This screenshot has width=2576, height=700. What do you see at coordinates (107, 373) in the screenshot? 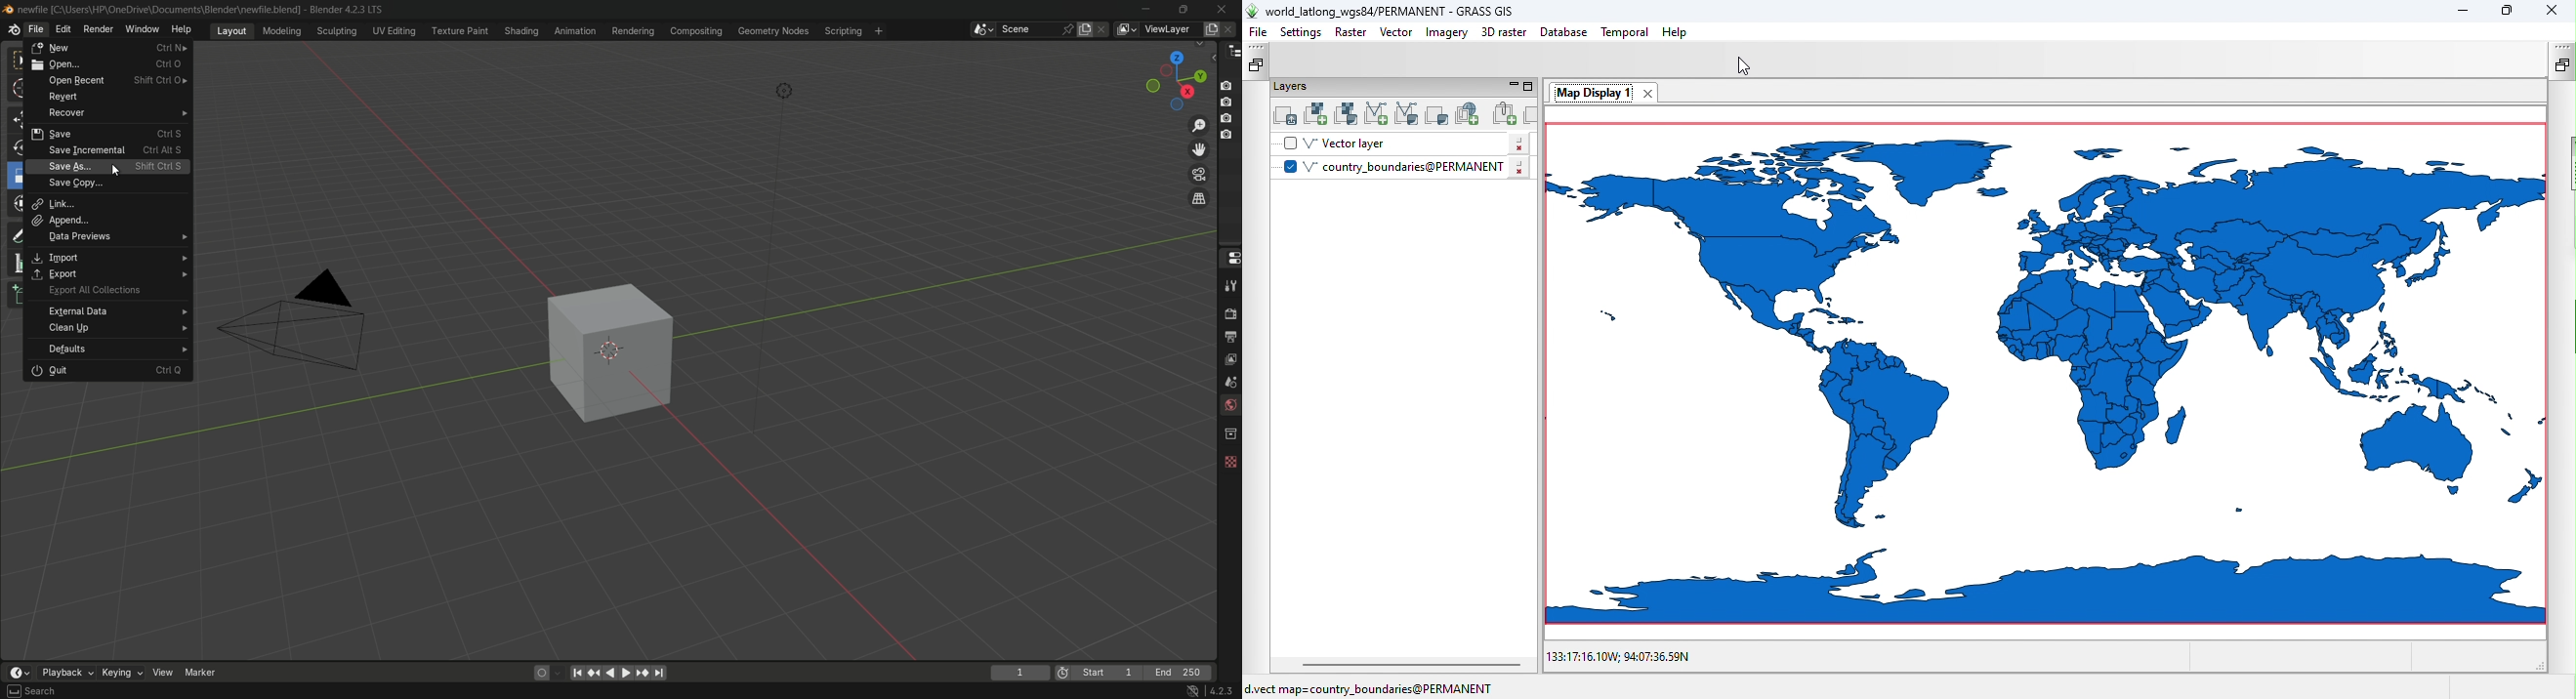
I see `quit` at bounding box center [107, 373].